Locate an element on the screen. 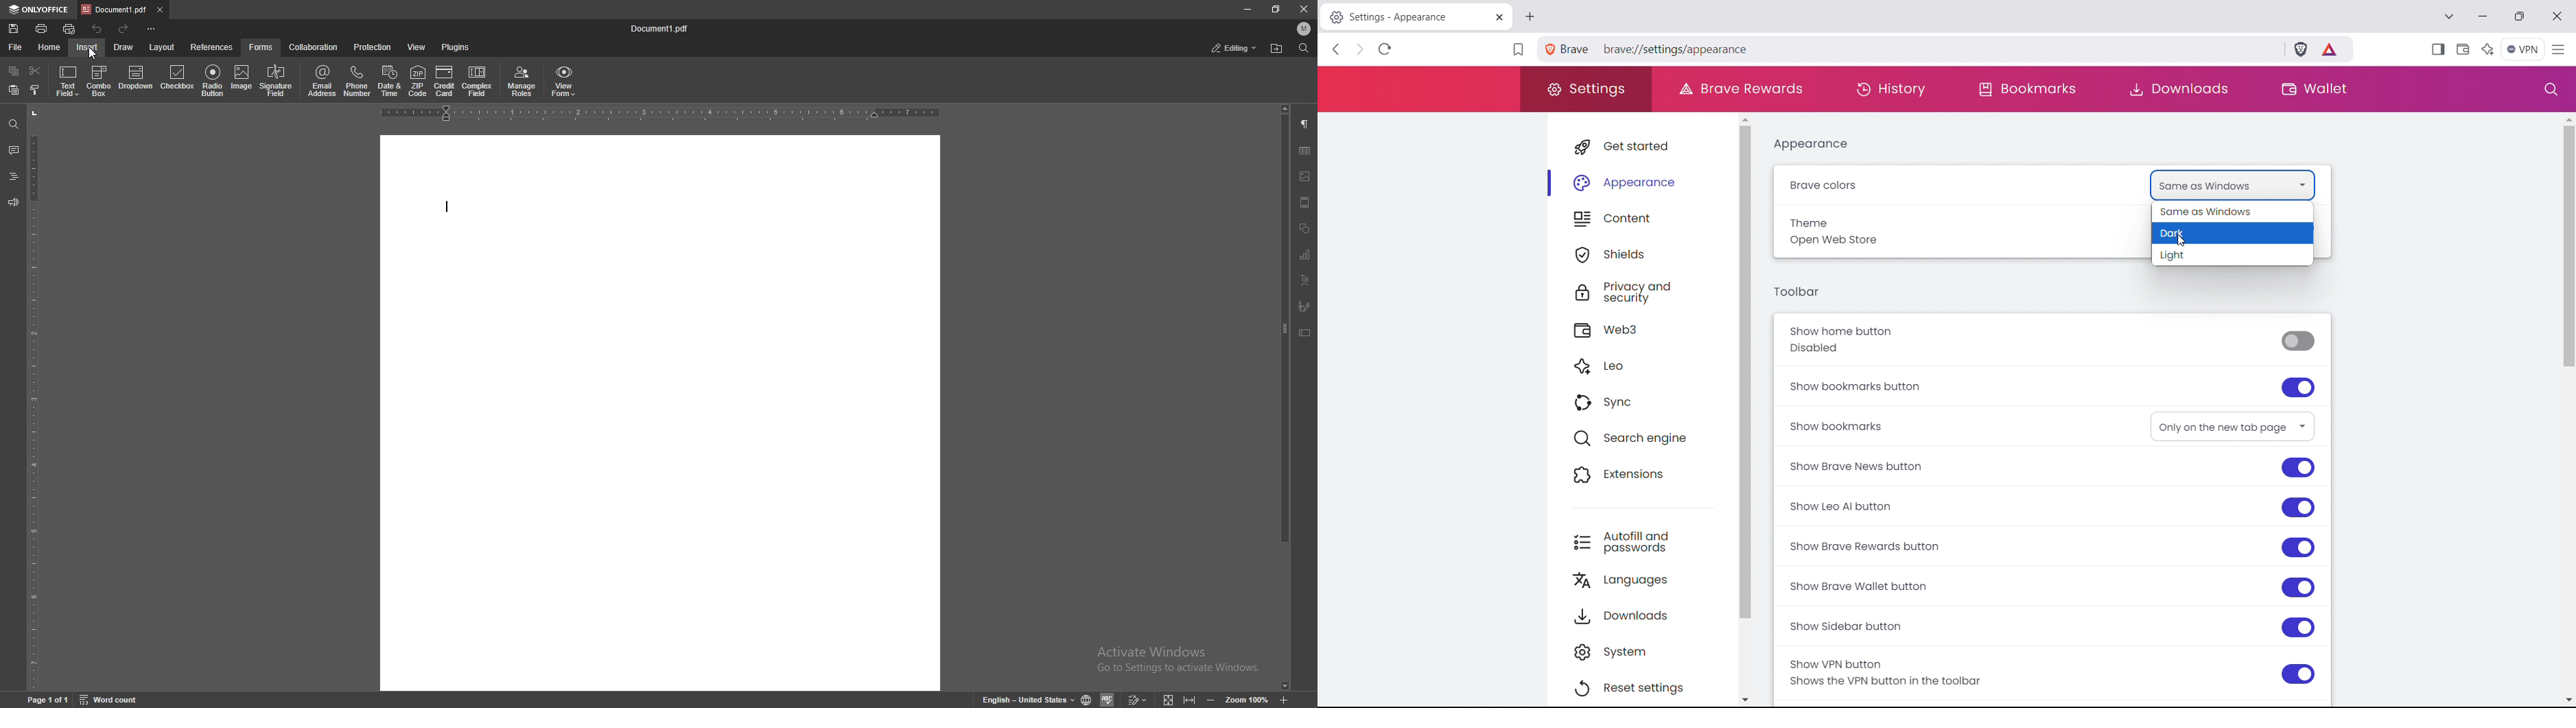 This screenshot has height=728, width=2576. layout is located at coordinates (162, 47).